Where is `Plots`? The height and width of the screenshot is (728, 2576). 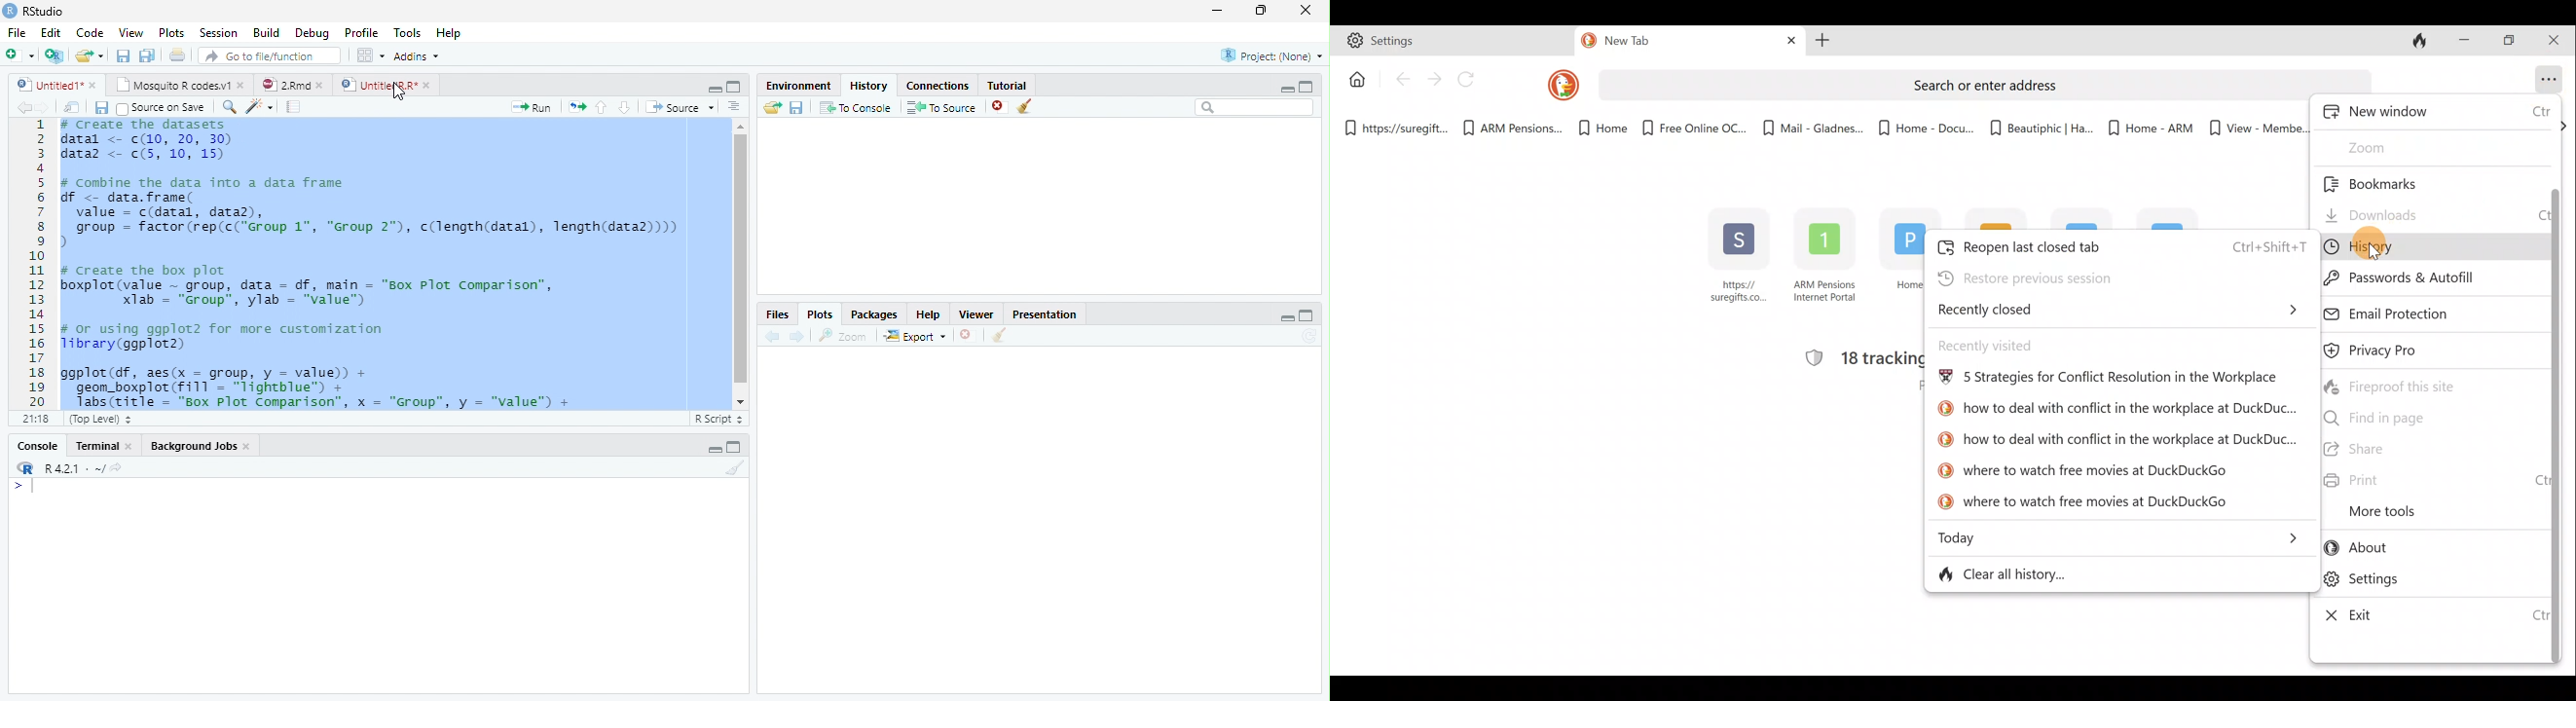 Plots is located at coordinates (169, 32).